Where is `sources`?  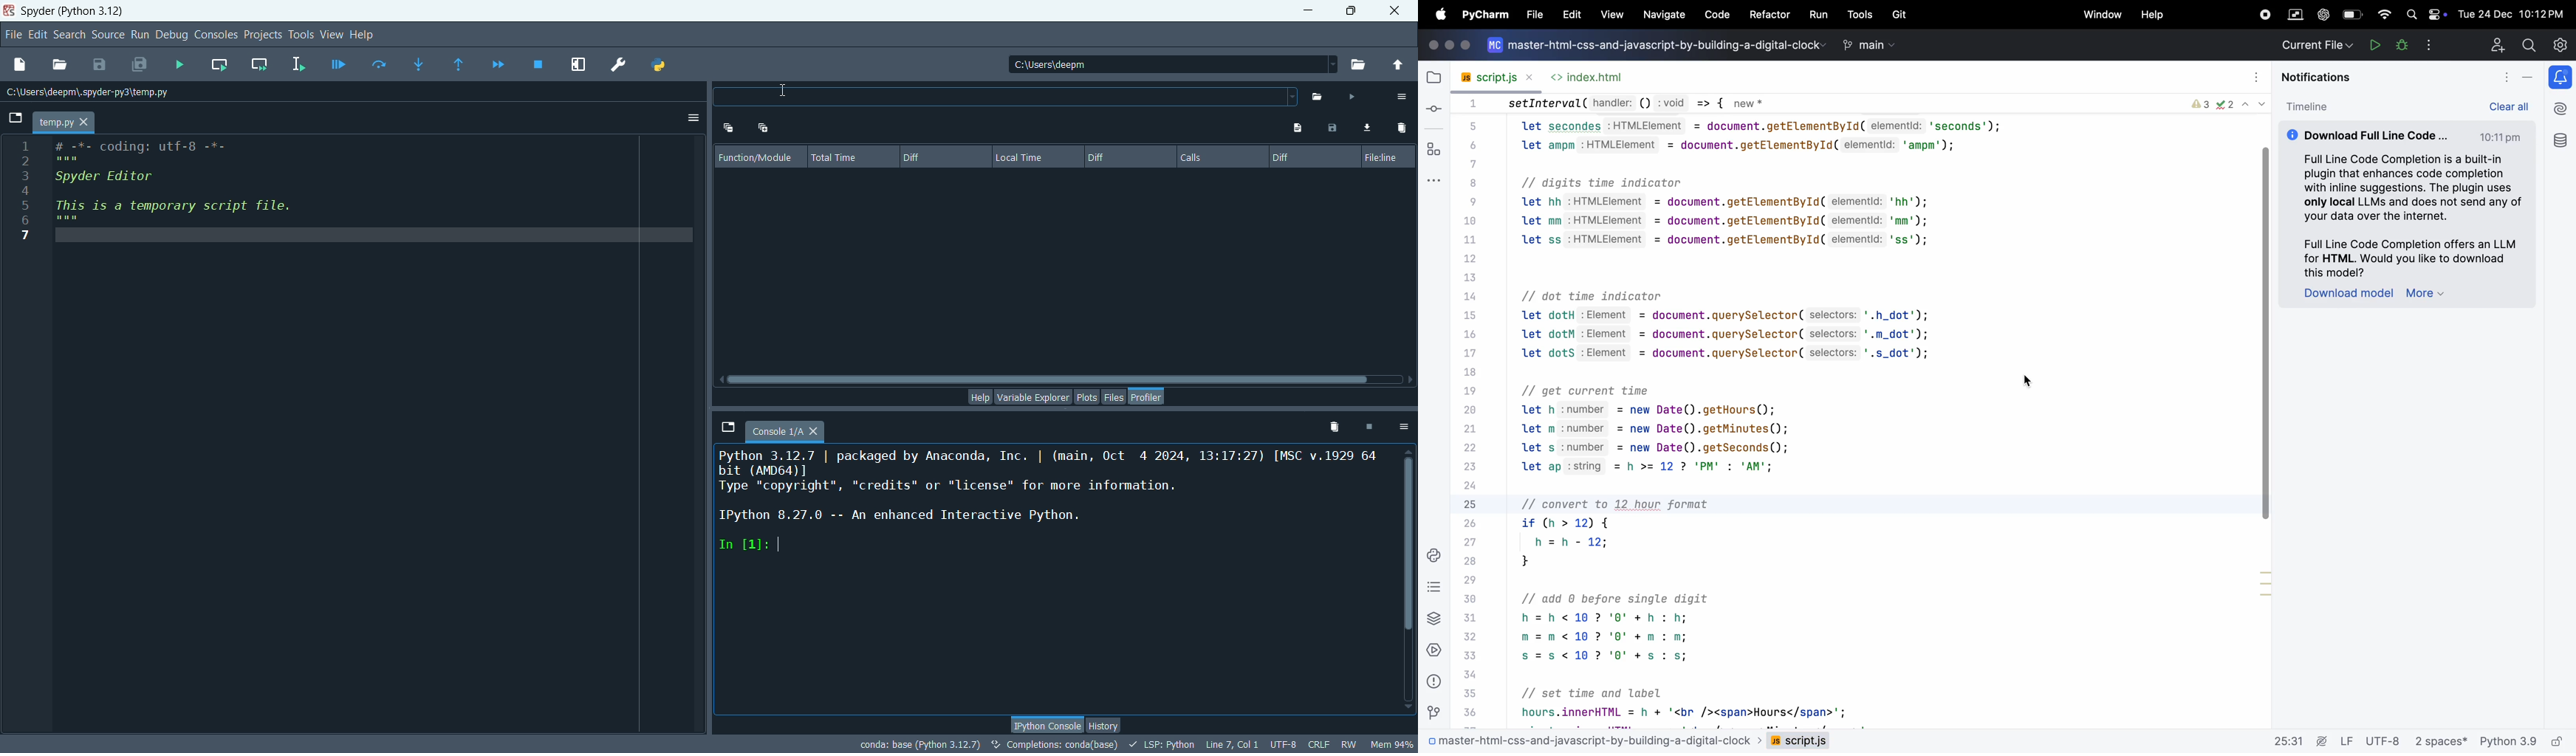
sources is located at coordinates (109, 35).